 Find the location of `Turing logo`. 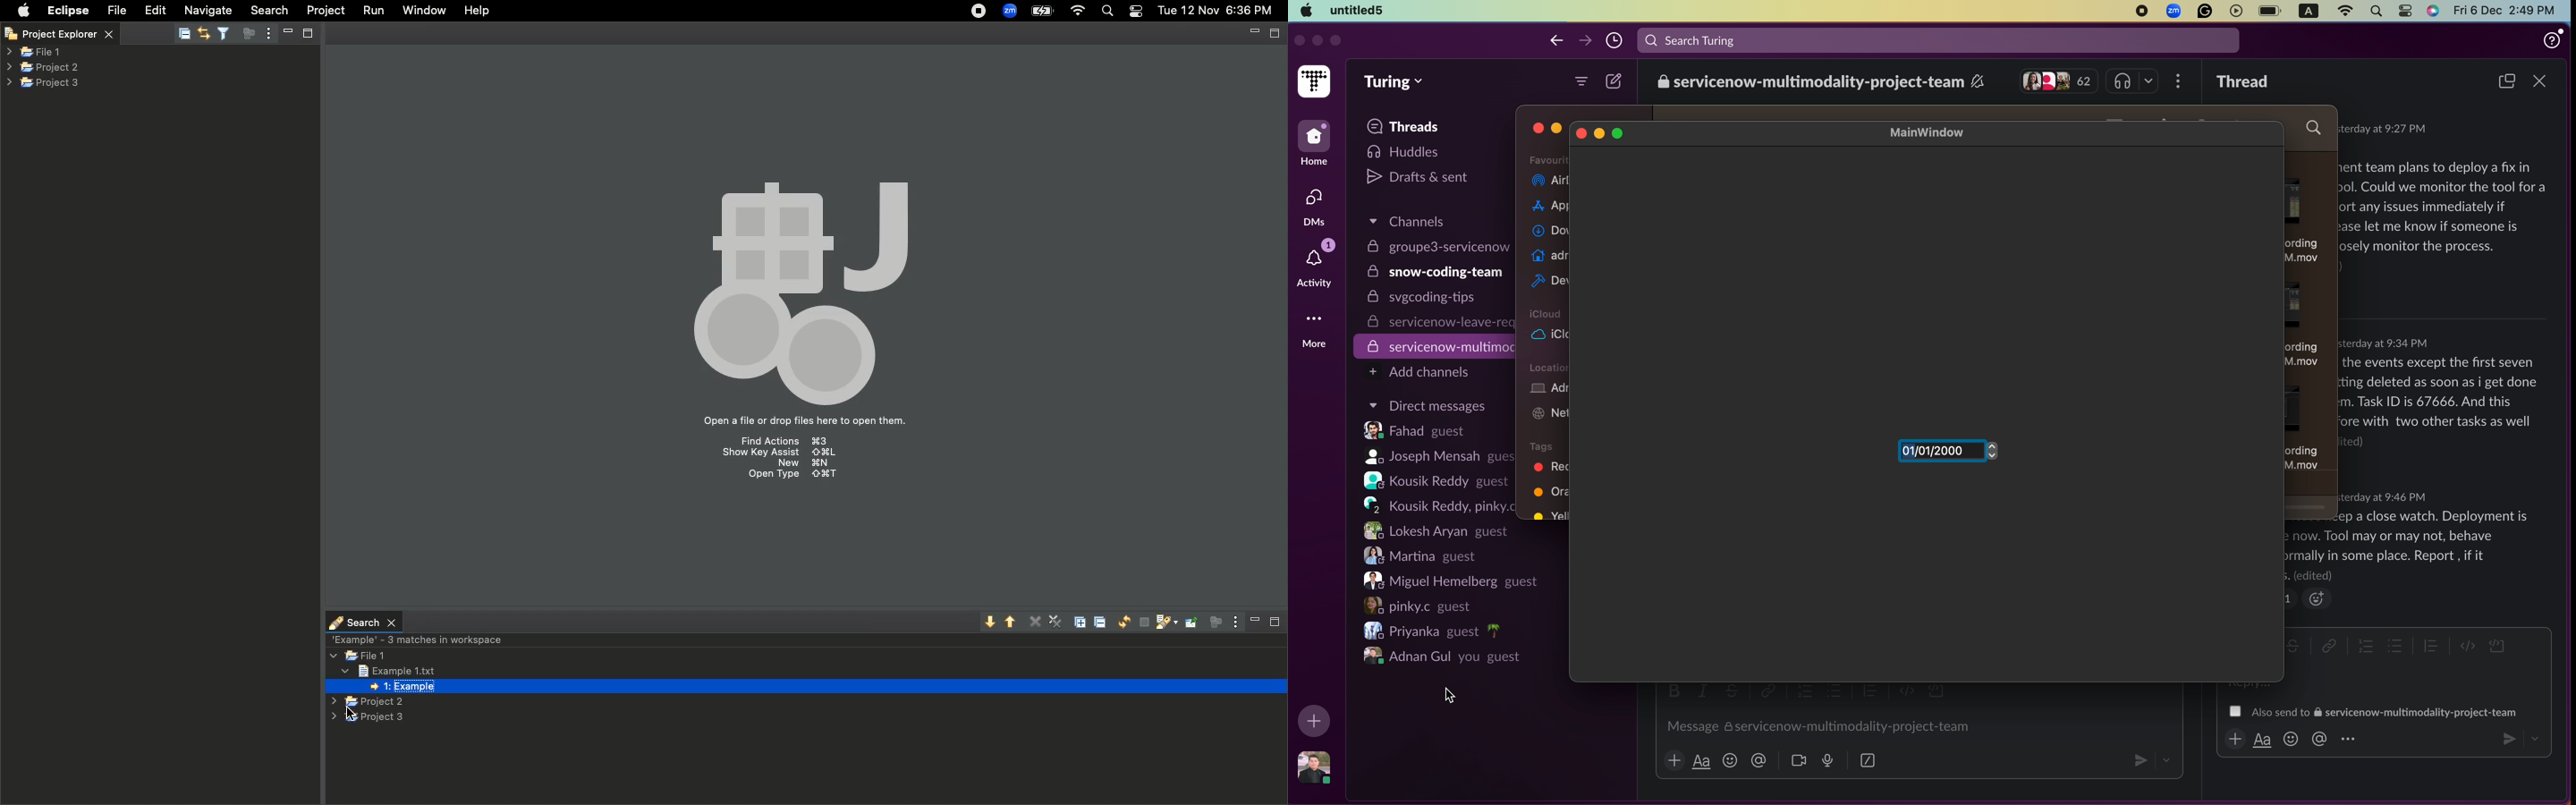

Turing logo is located at coordinates (1314, 82).